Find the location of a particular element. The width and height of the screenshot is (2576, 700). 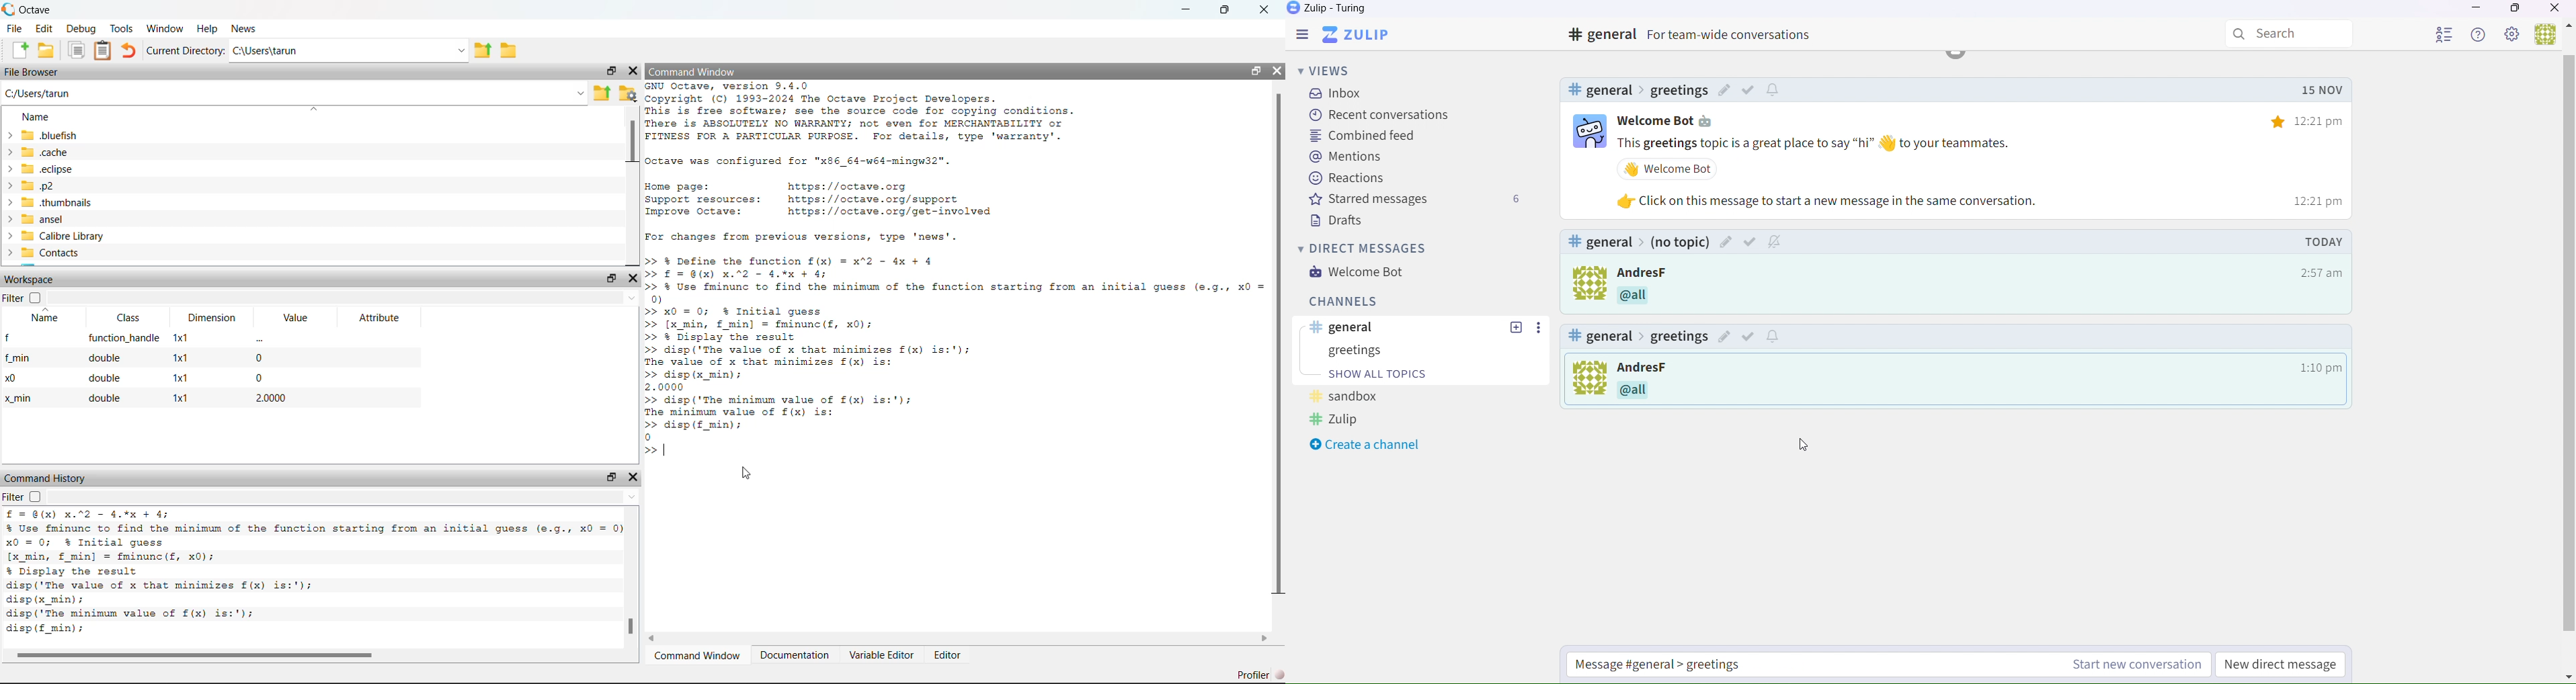

 is located at coordinates (2568, 676).